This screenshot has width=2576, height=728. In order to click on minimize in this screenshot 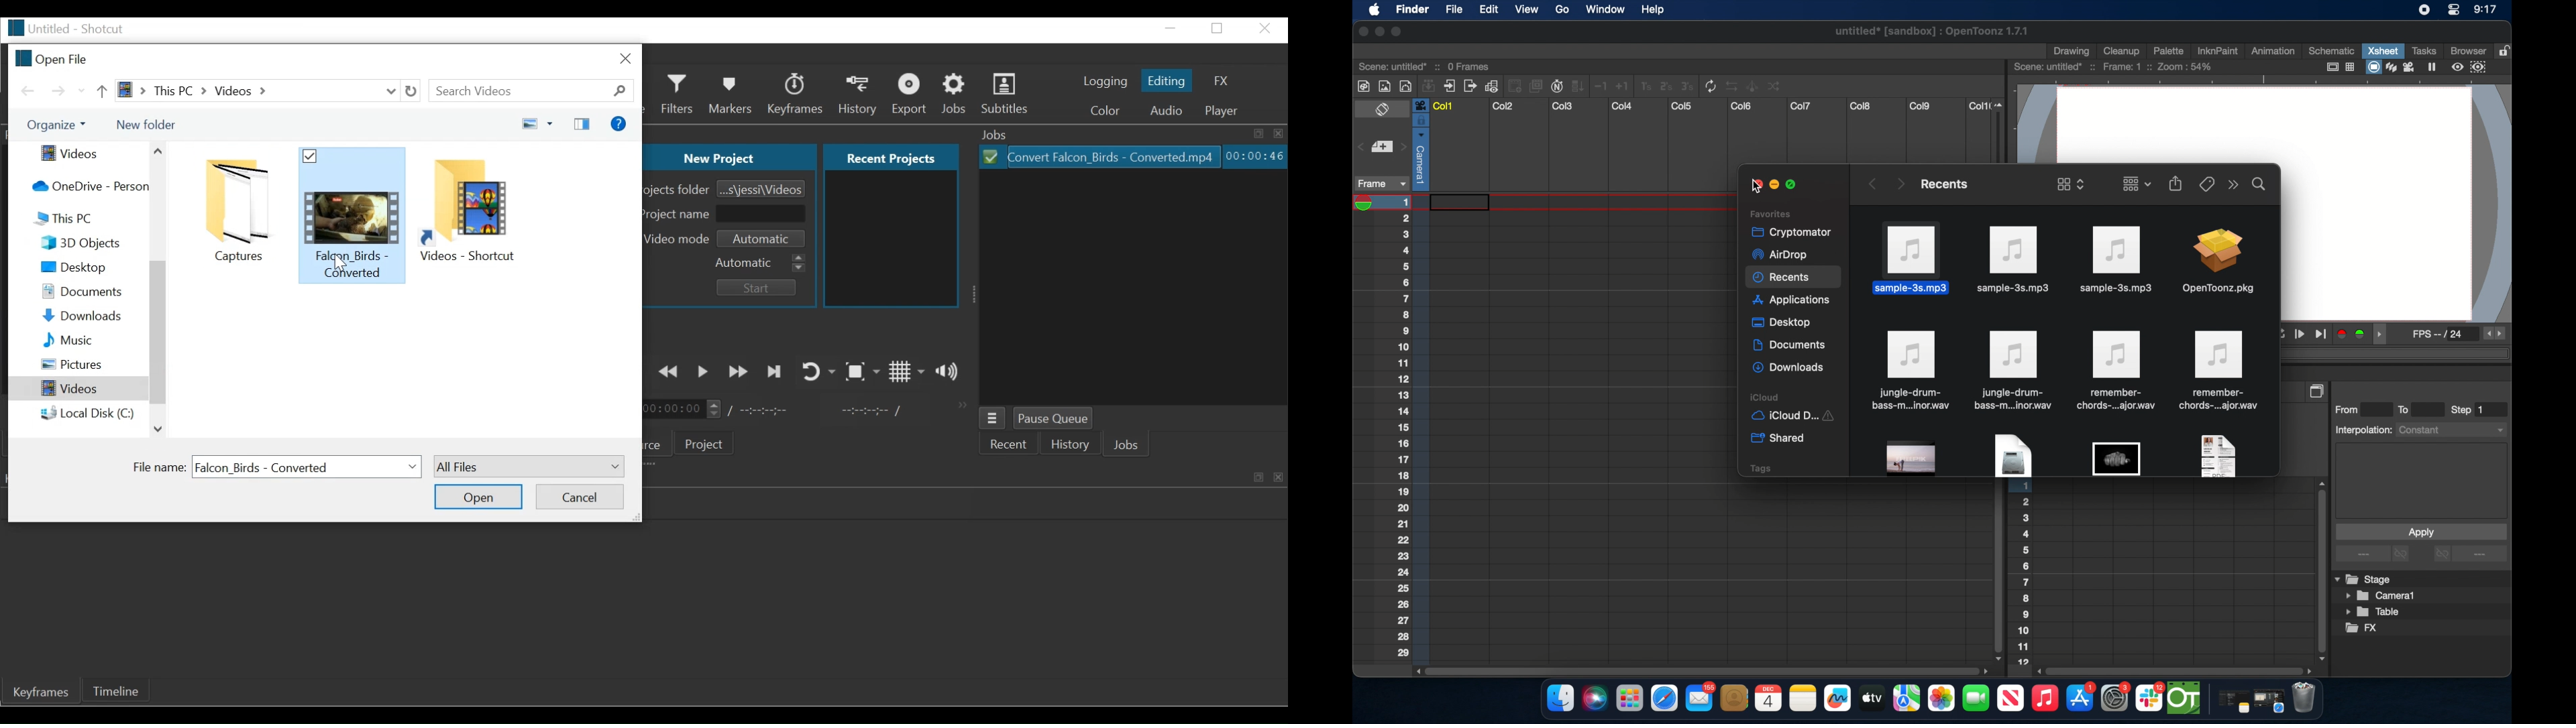, I will do `click(1170, 28)`.